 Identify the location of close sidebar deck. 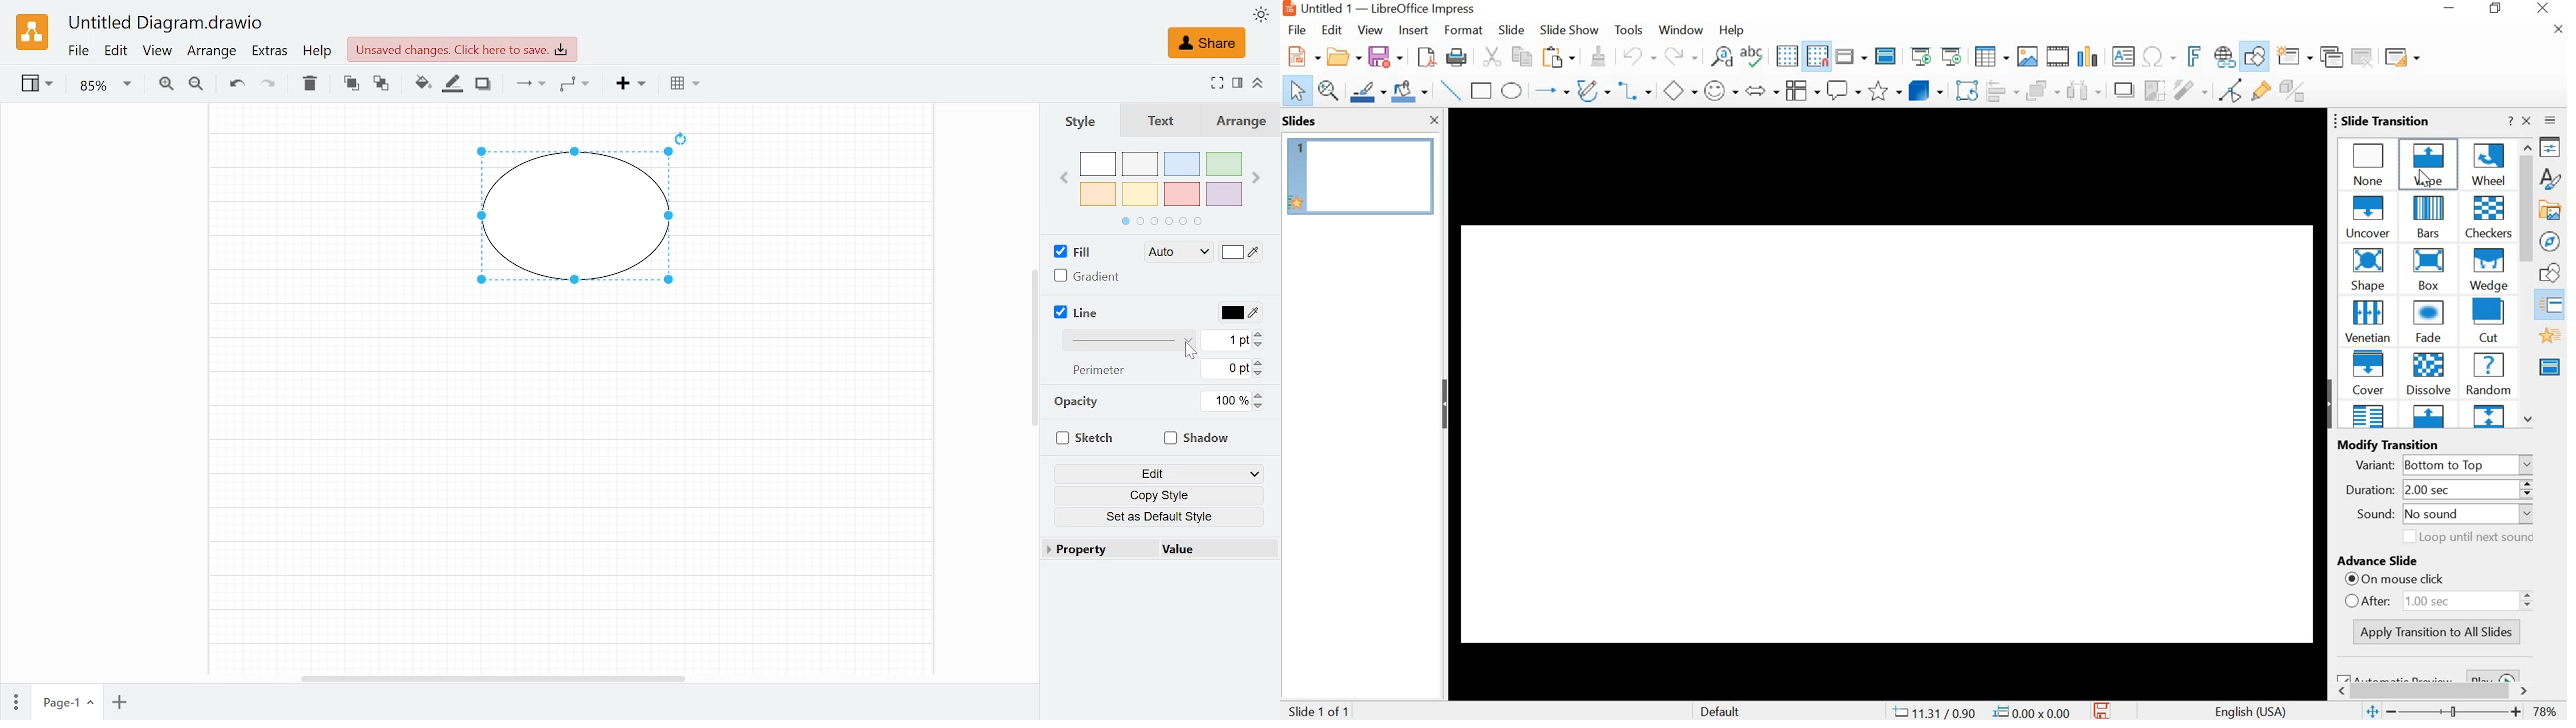
(2528, 121).